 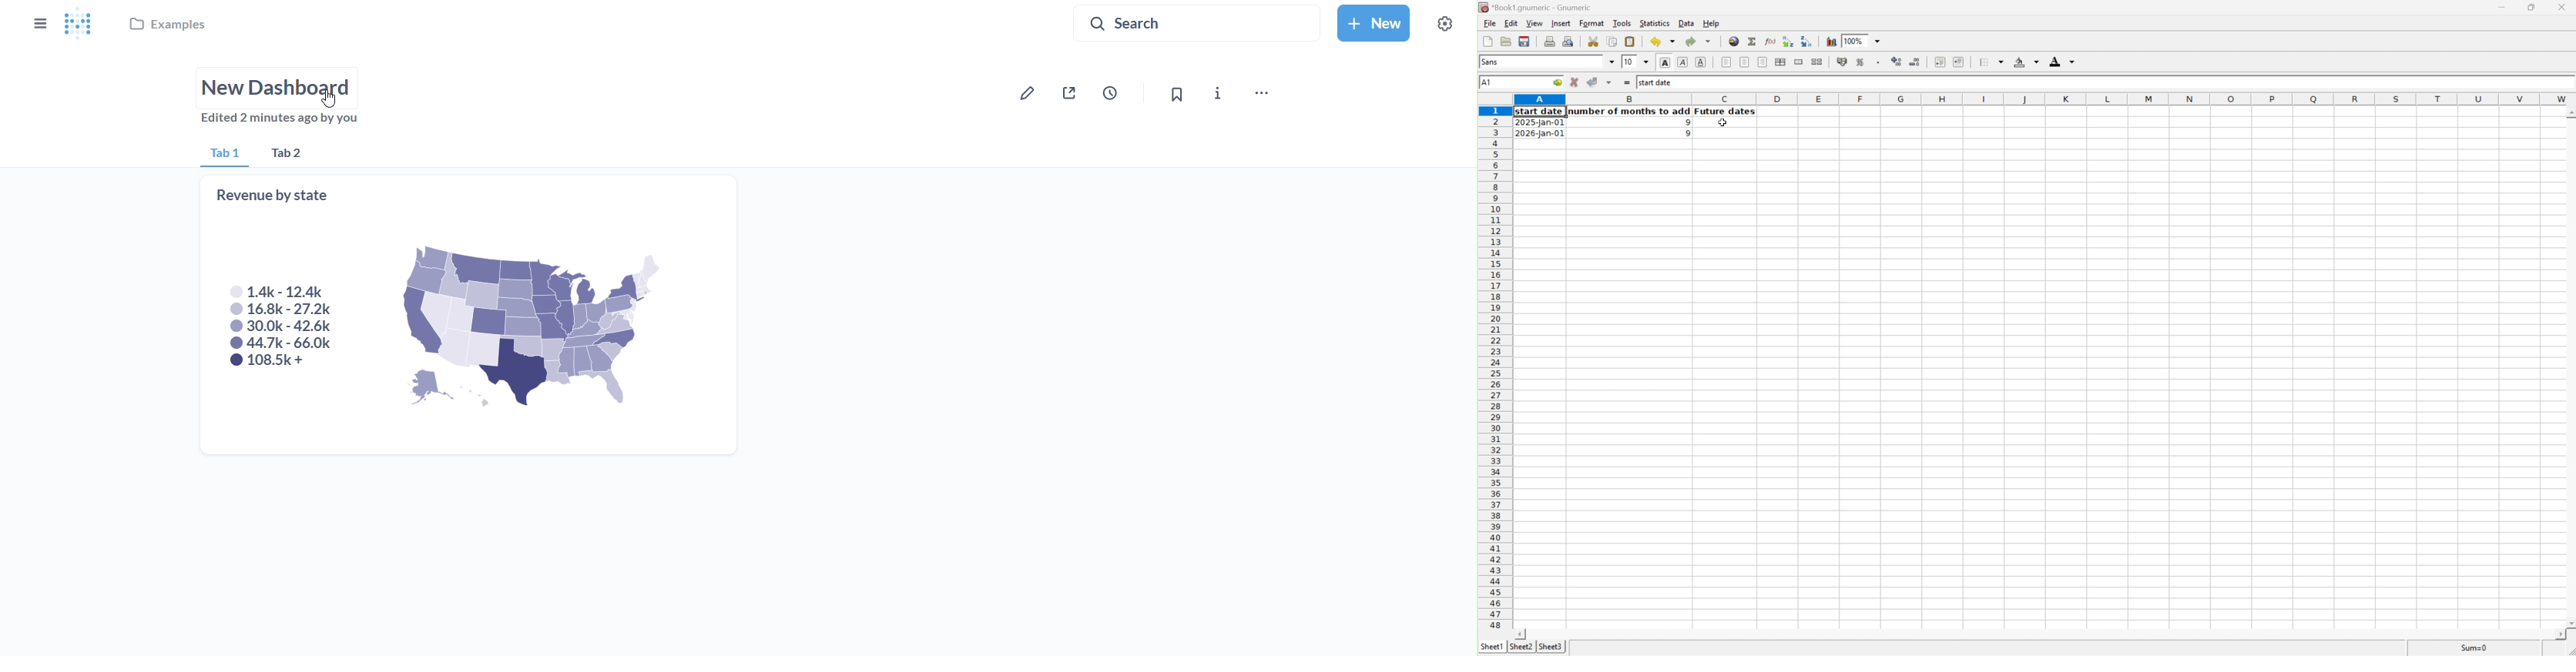 What do you see at coordinates (1817, 61) in the screenshot?
I see `Split the ranges of merged cells` at bounding box center [1817, 61].